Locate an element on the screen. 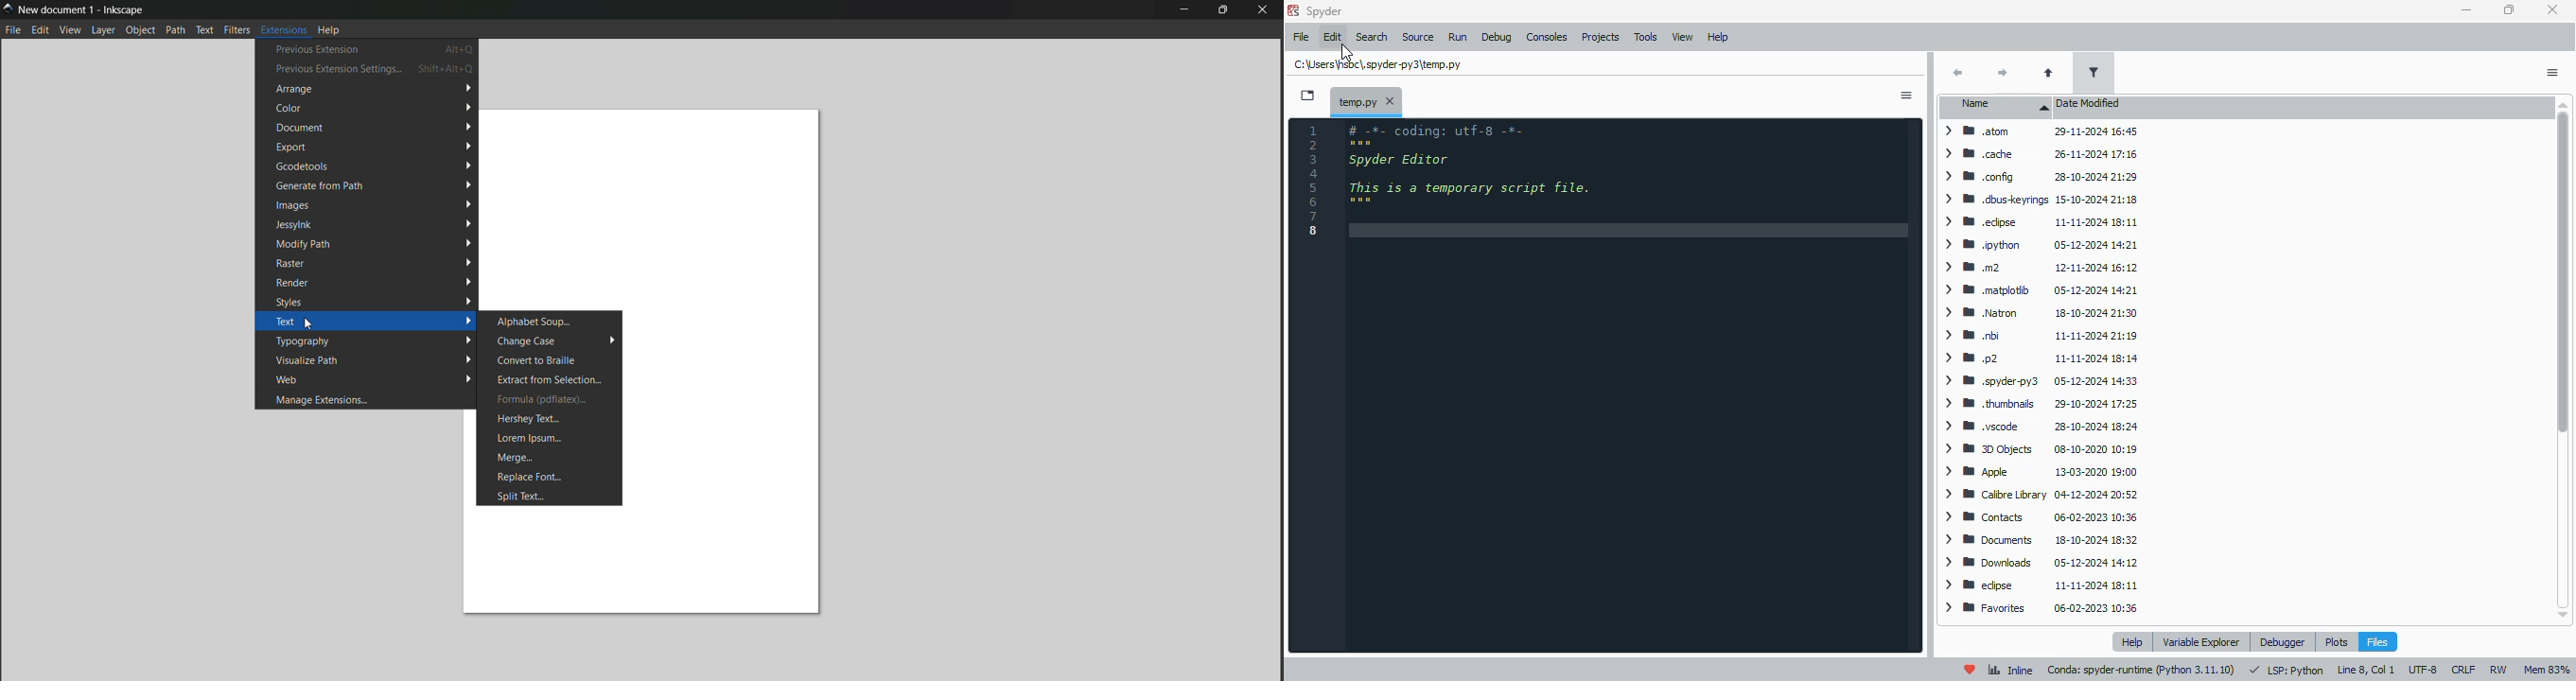  cursor is located at coordinates (1346, 52).